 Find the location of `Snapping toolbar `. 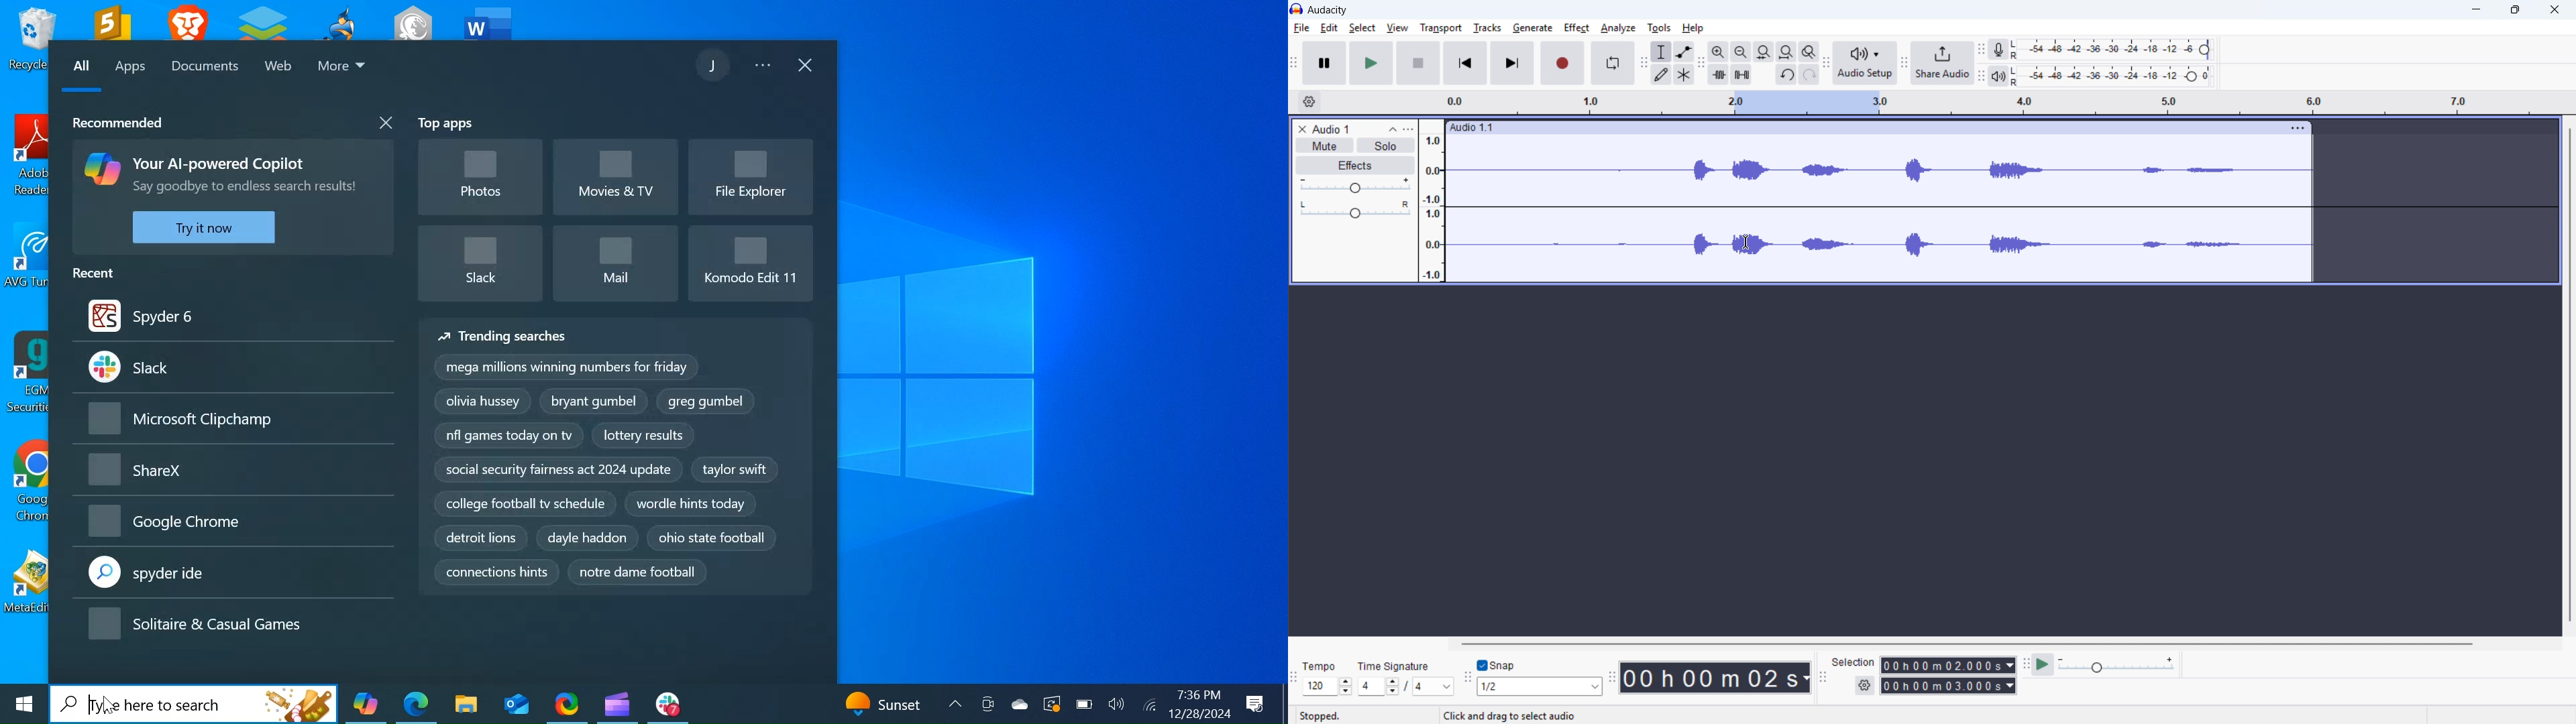

Snapping toolbar  is located at coordinates (1468, 680).